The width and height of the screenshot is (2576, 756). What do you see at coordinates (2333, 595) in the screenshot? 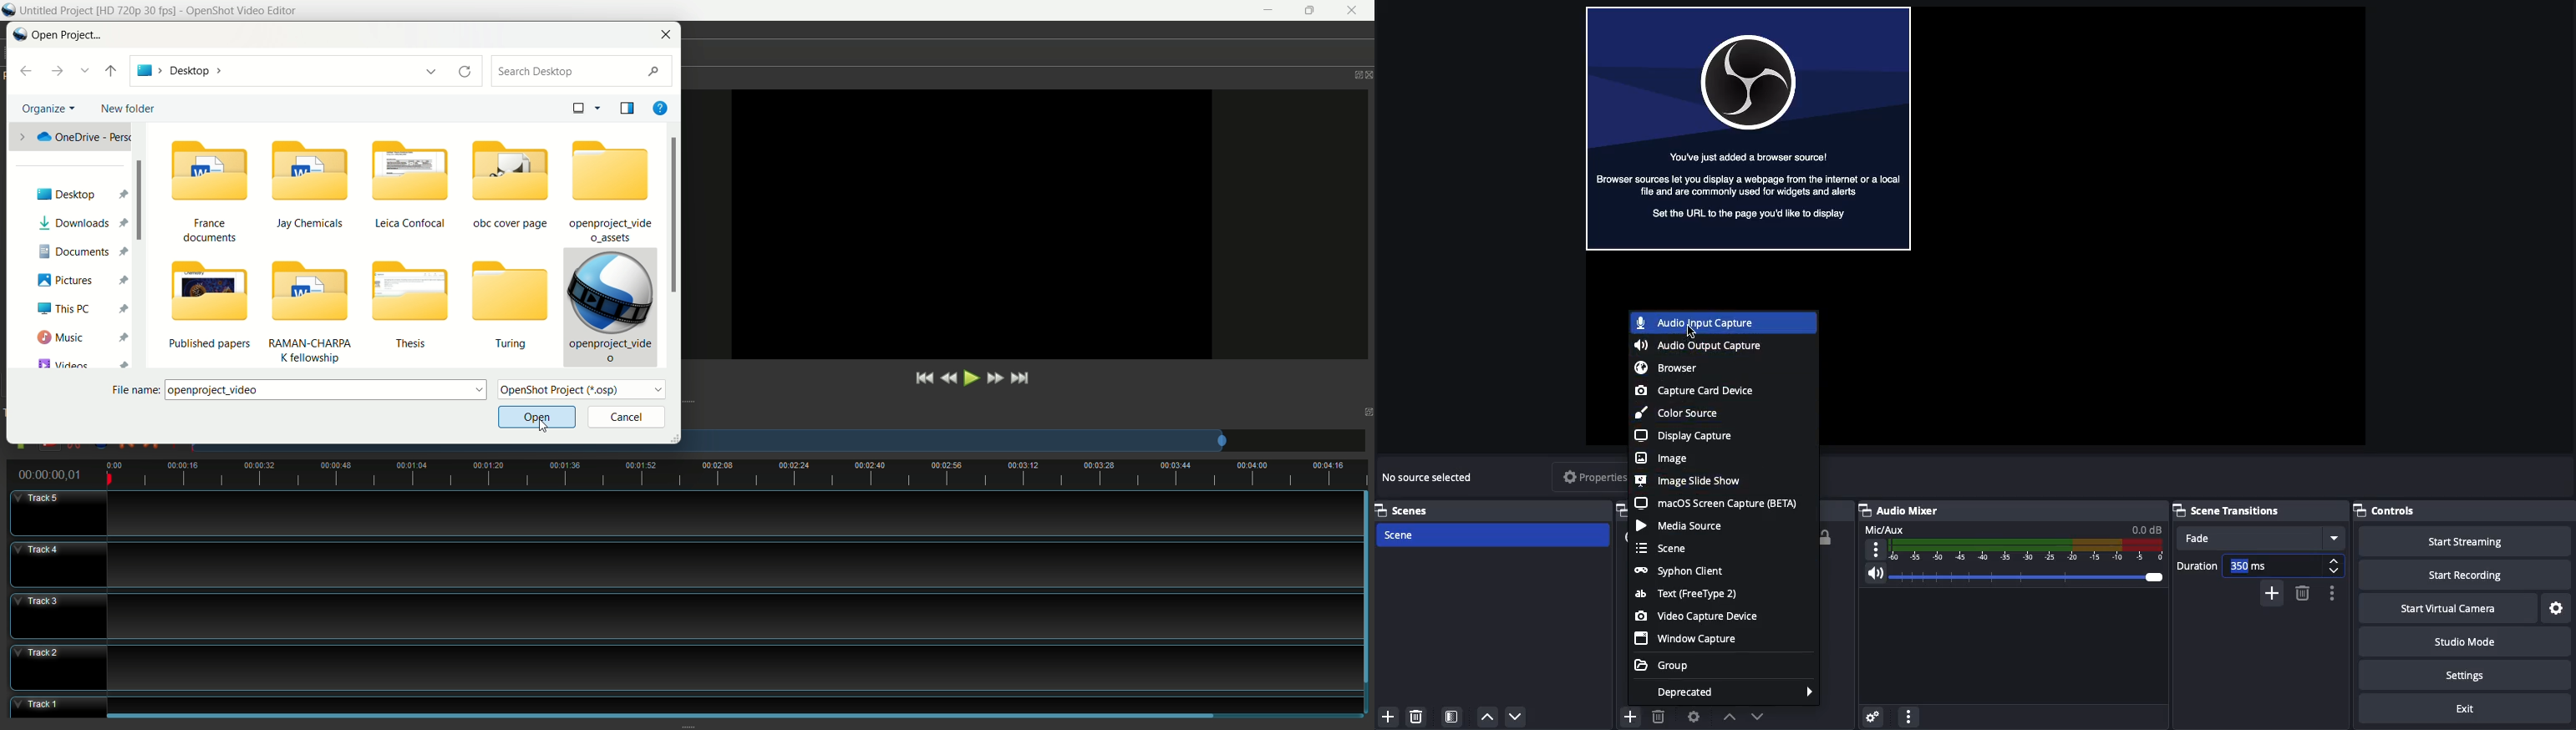
I see `Options` at bounding box center [2333, 595].